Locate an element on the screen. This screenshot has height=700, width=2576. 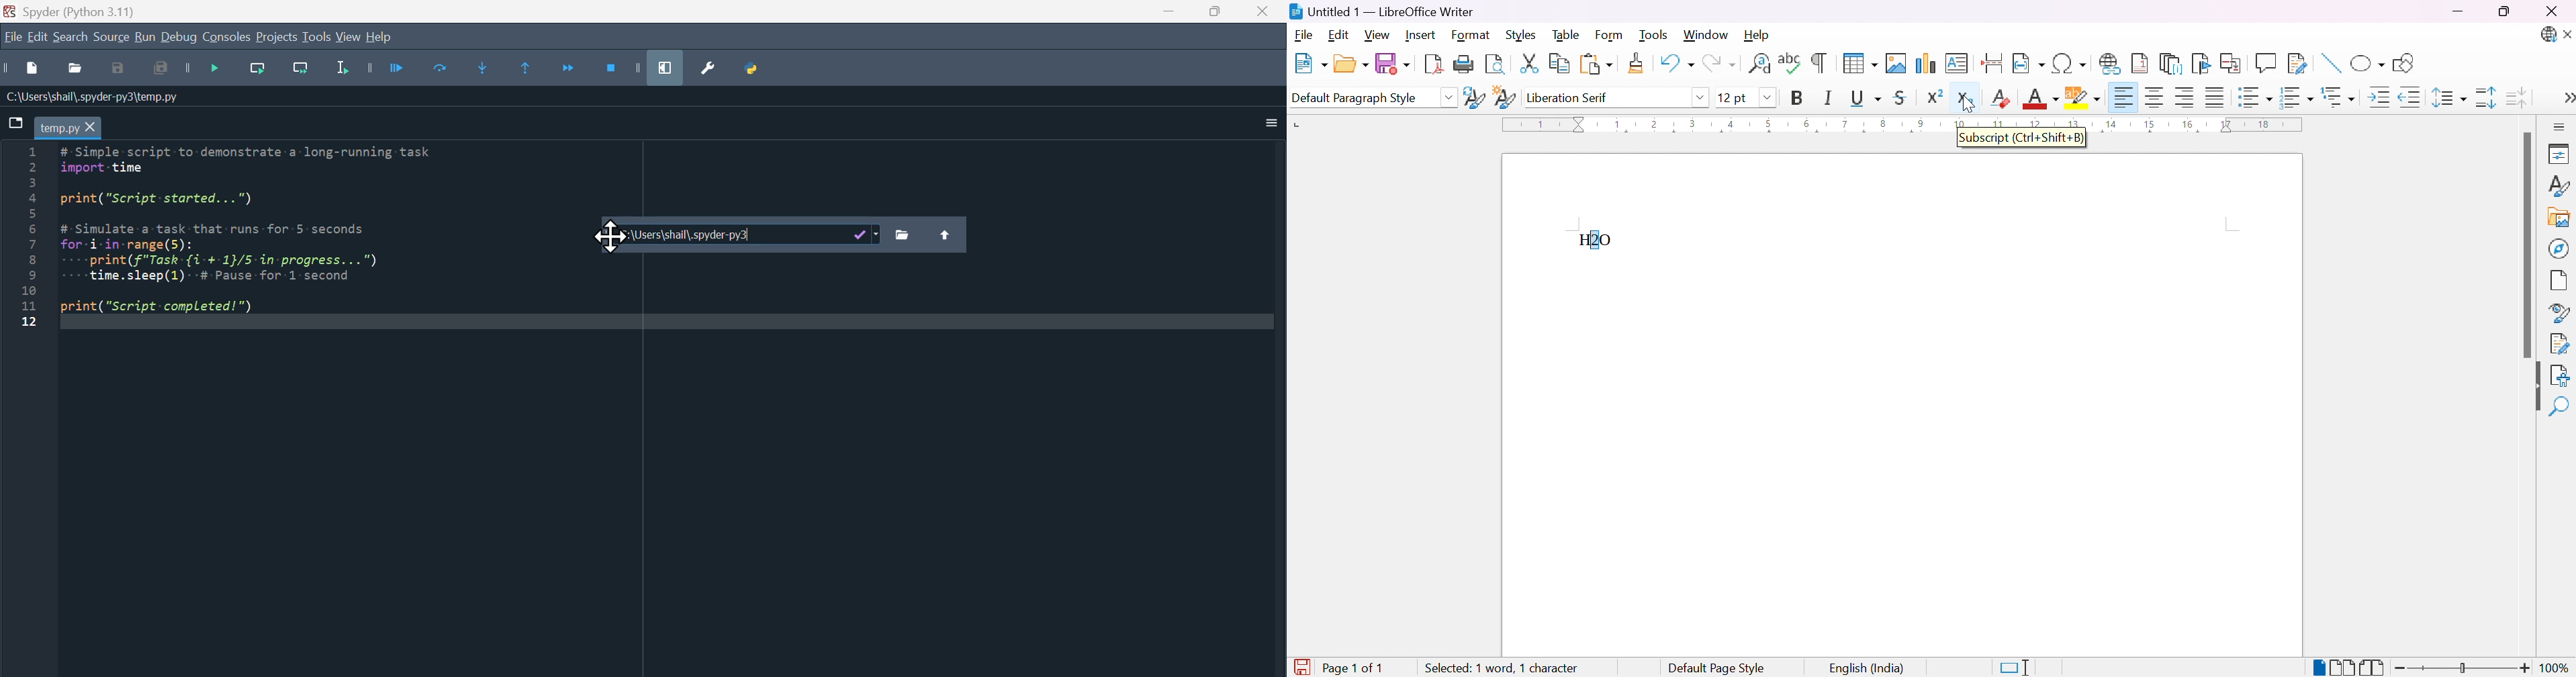
Increase paragraph spacing is located at coordinates (2487, 97).